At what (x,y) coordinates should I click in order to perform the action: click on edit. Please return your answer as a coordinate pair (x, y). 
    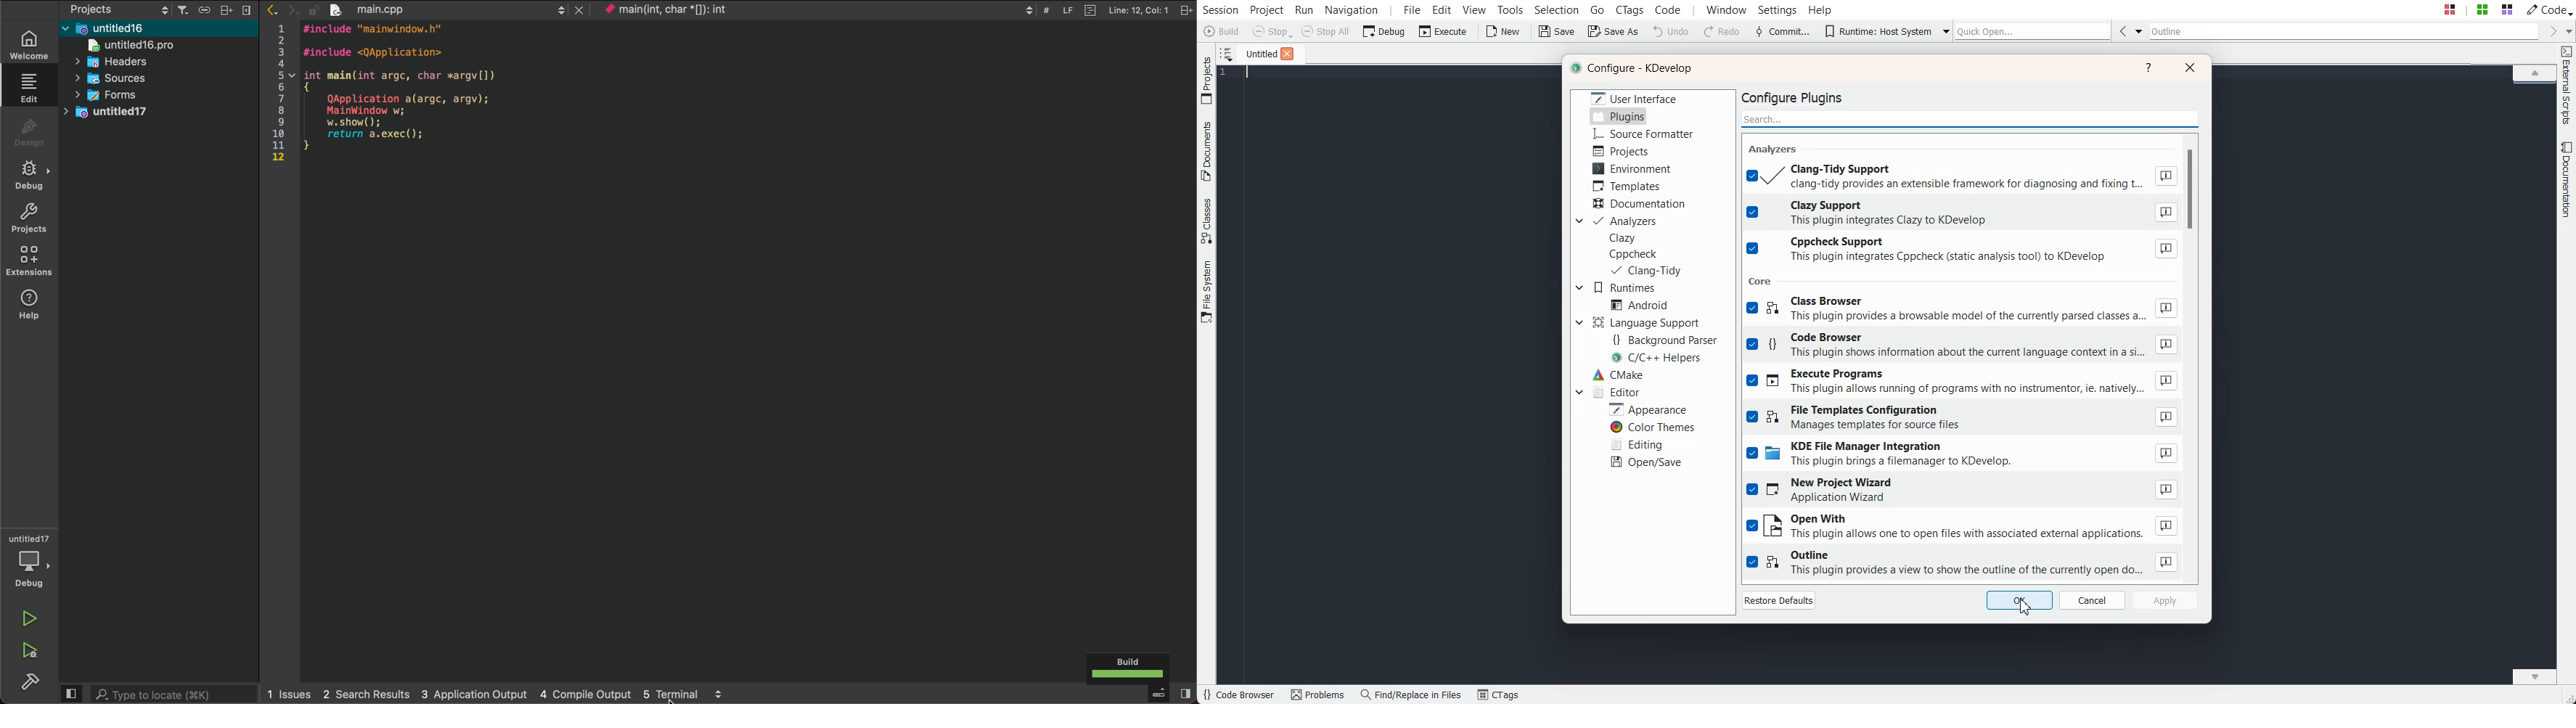
    Looking at the image, I should click on (29, 86).